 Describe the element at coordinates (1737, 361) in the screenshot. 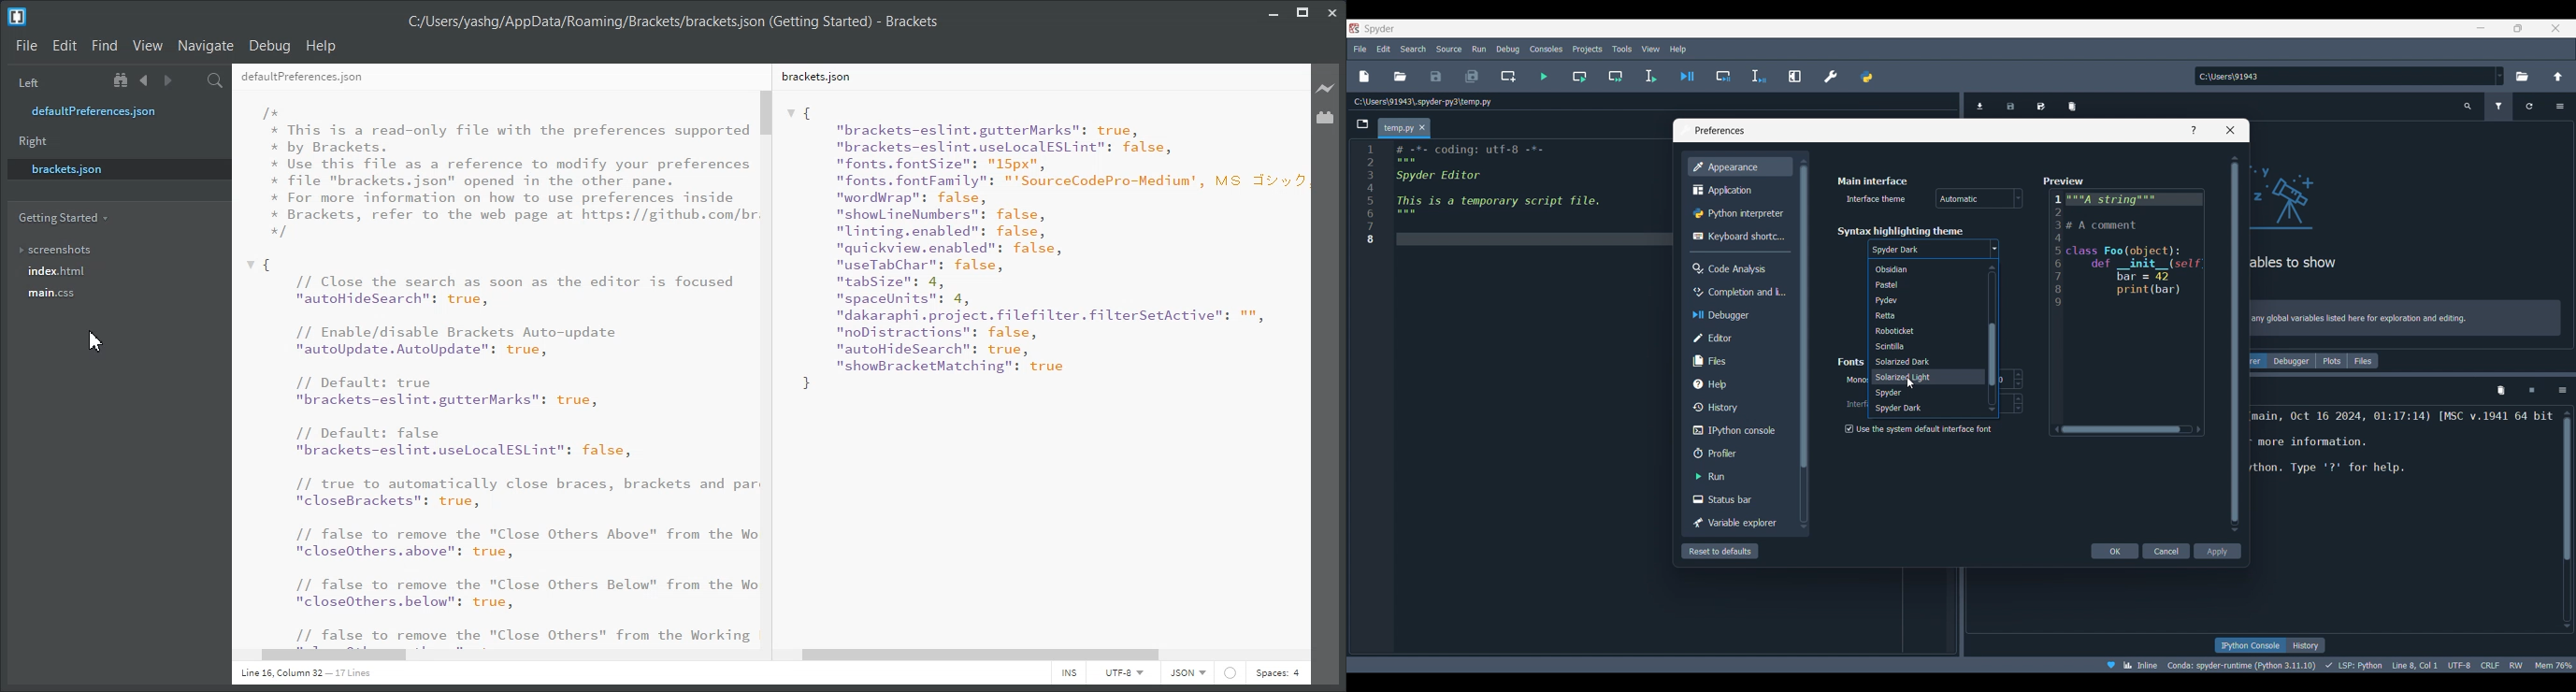

I see `Files` at that location.